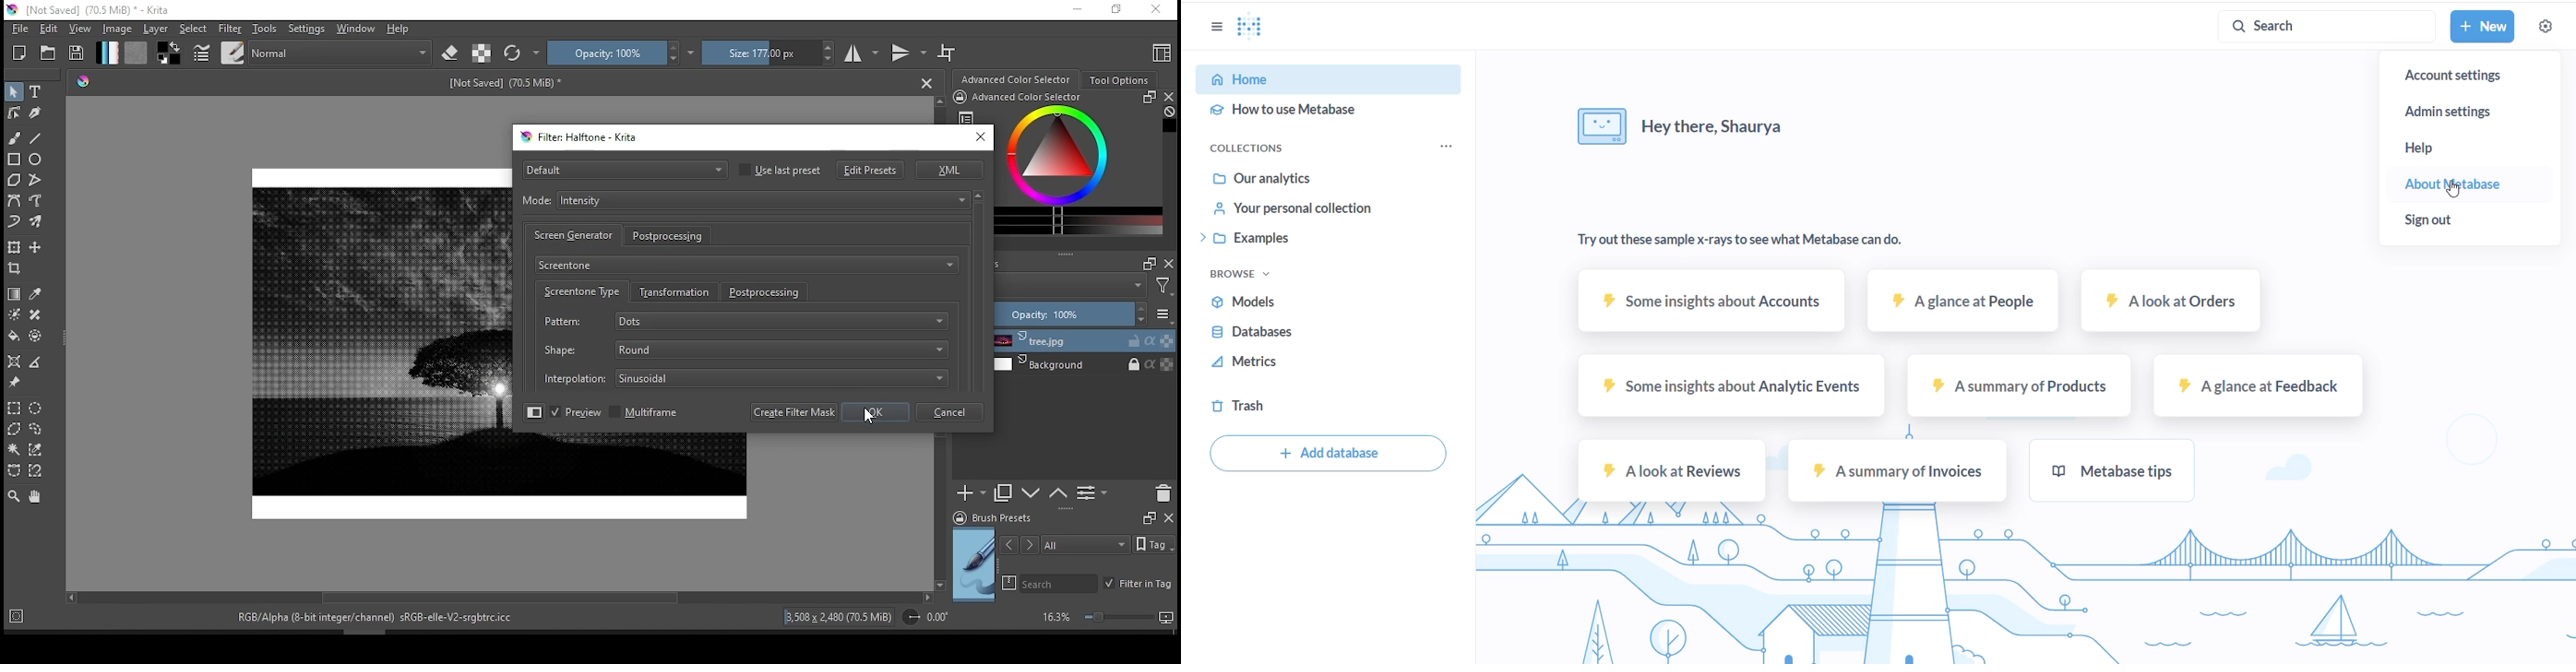  What do you see at coordinates (1064, 544) in the screenshot?
I see `tags` at bounding box center [1064, 544].